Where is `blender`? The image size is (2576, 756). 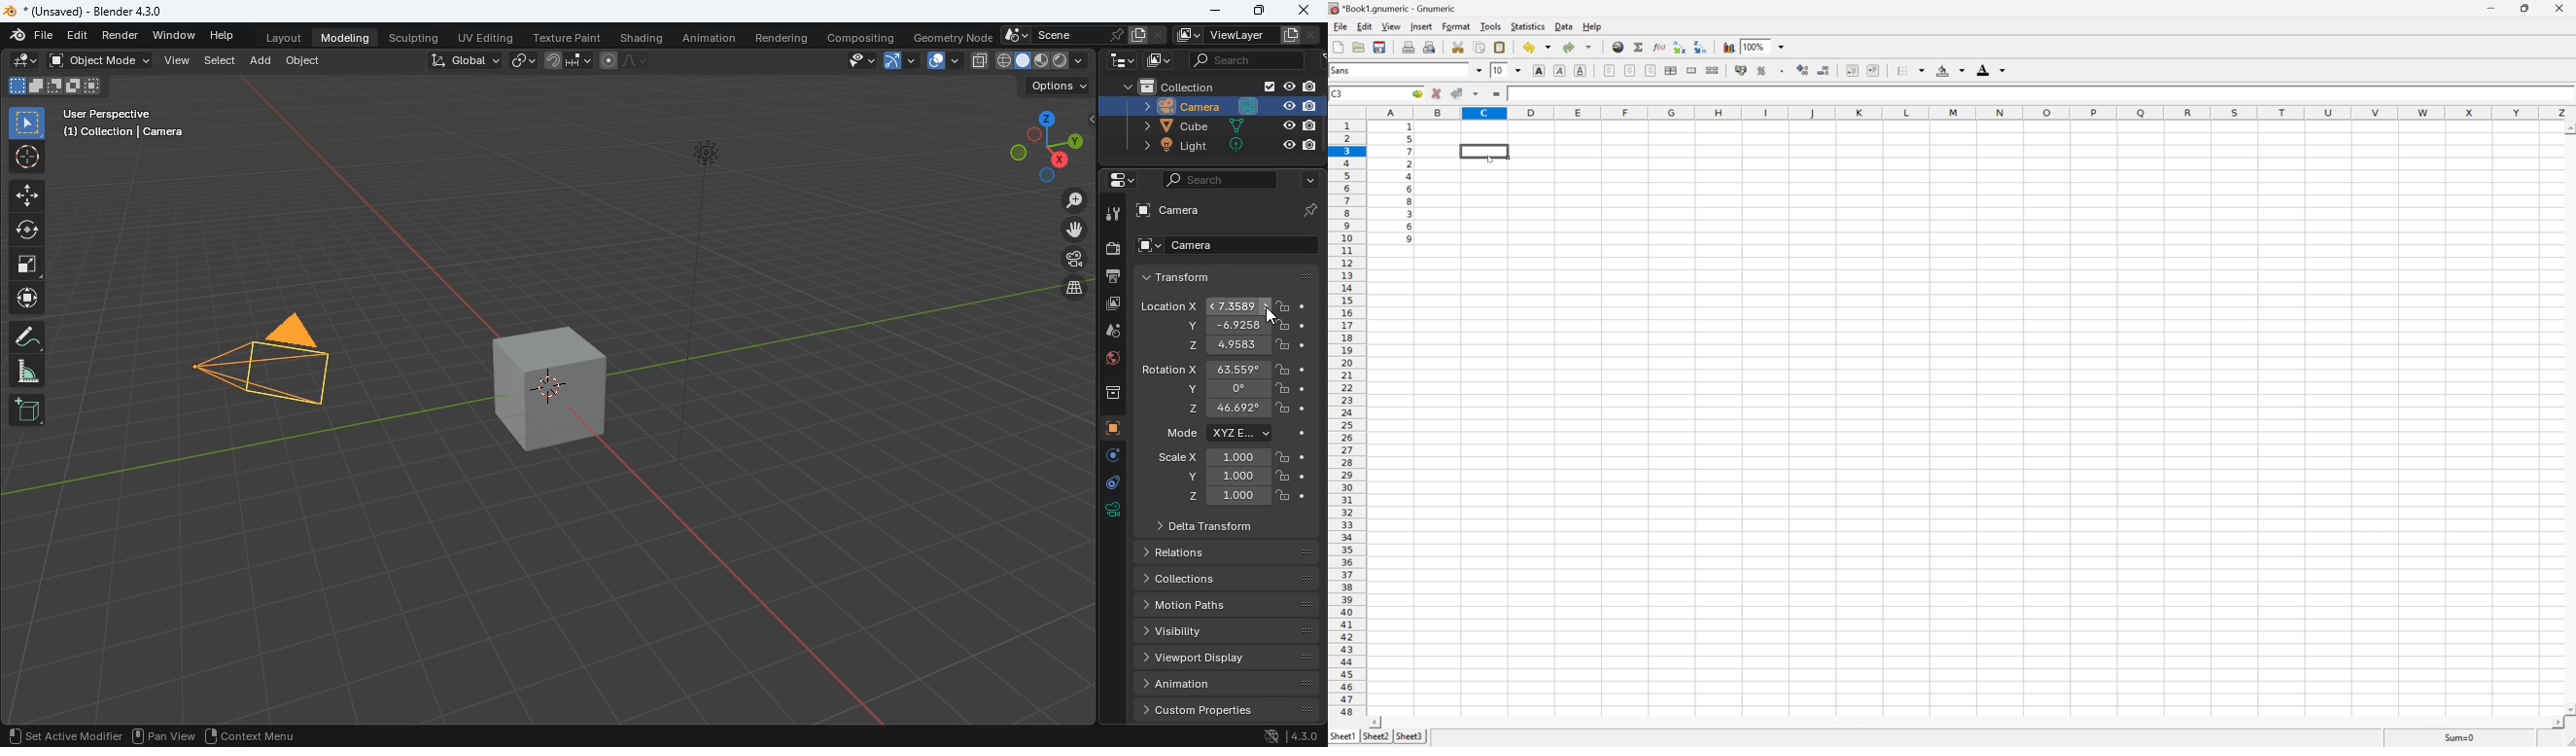
blender is located at coordinates (94, 13).